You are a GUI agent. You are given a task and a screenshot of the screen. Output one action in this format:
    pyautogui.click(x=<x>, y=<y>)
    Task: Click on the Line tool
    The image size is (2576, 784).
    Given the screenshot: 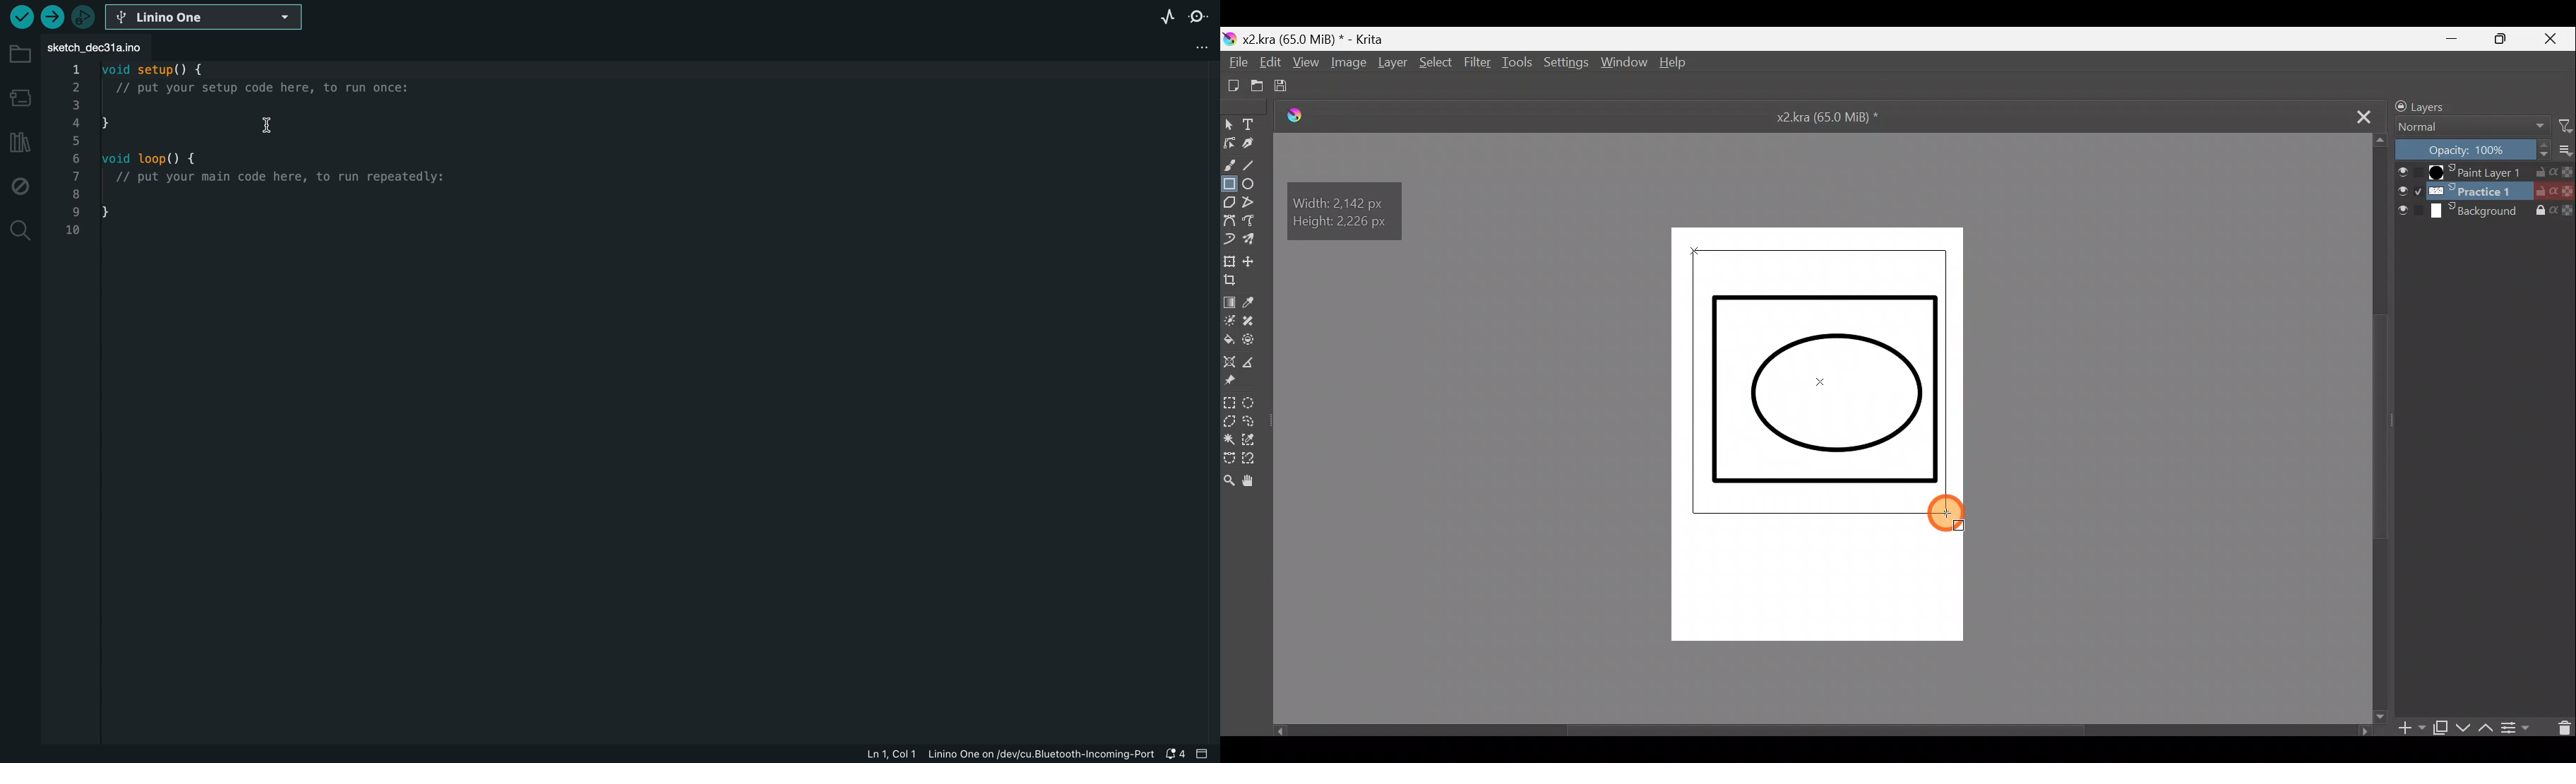 What is the action you would take?
    pyautogui.click(x=1256, y=167)
    